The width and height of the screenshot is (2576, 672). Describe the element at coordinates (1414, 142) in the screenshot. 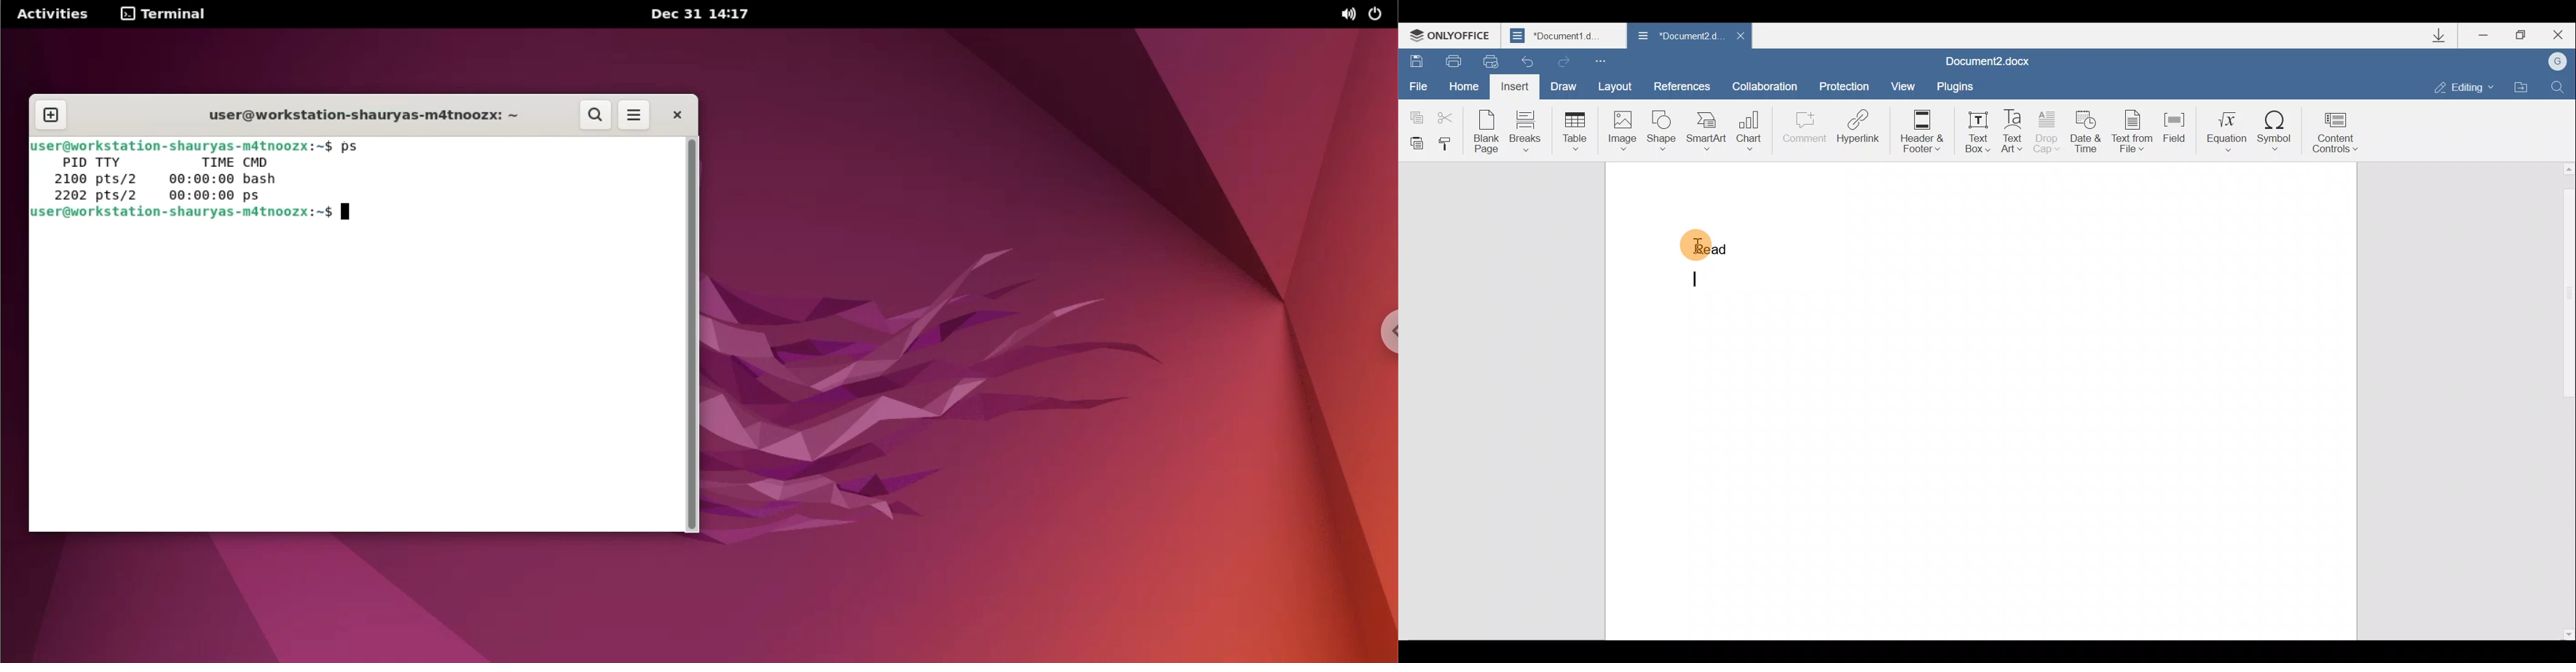

I see `Paste` at that location.